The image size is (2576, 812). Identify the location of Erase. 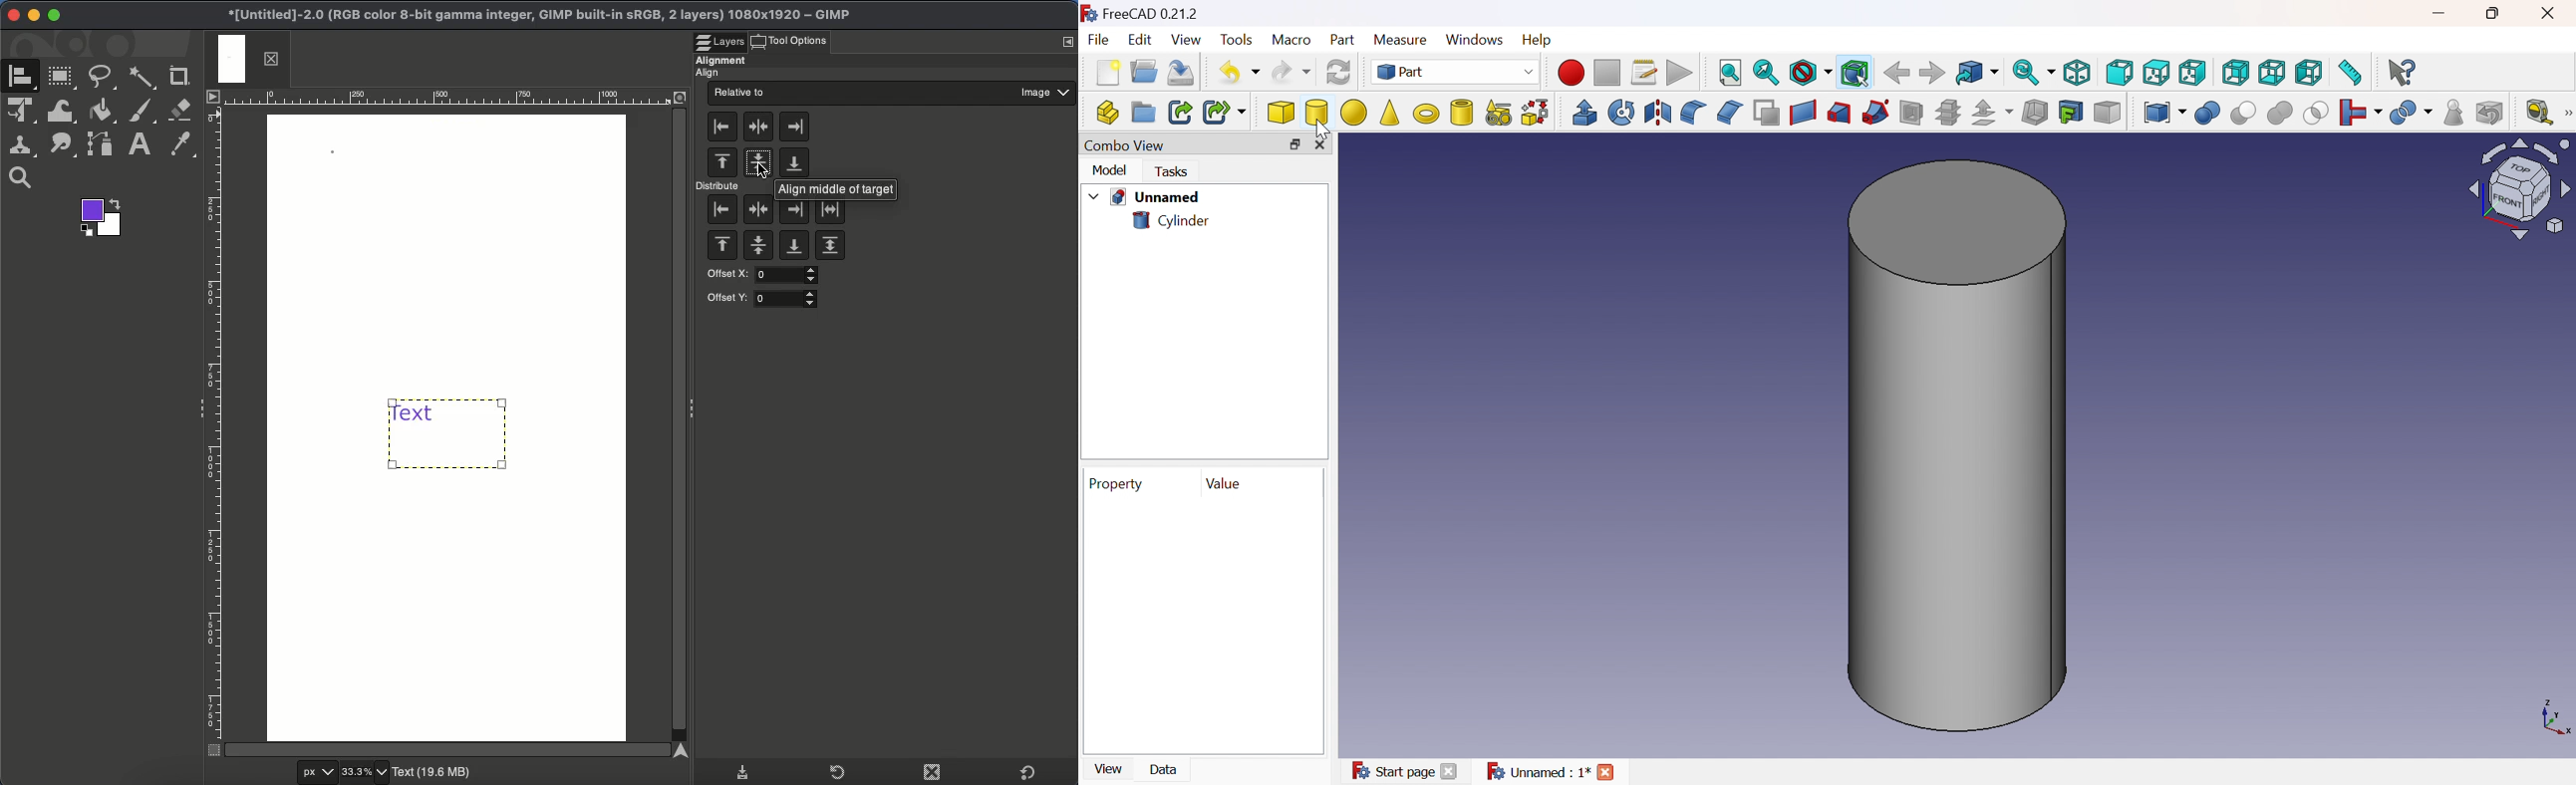
(182, 110).